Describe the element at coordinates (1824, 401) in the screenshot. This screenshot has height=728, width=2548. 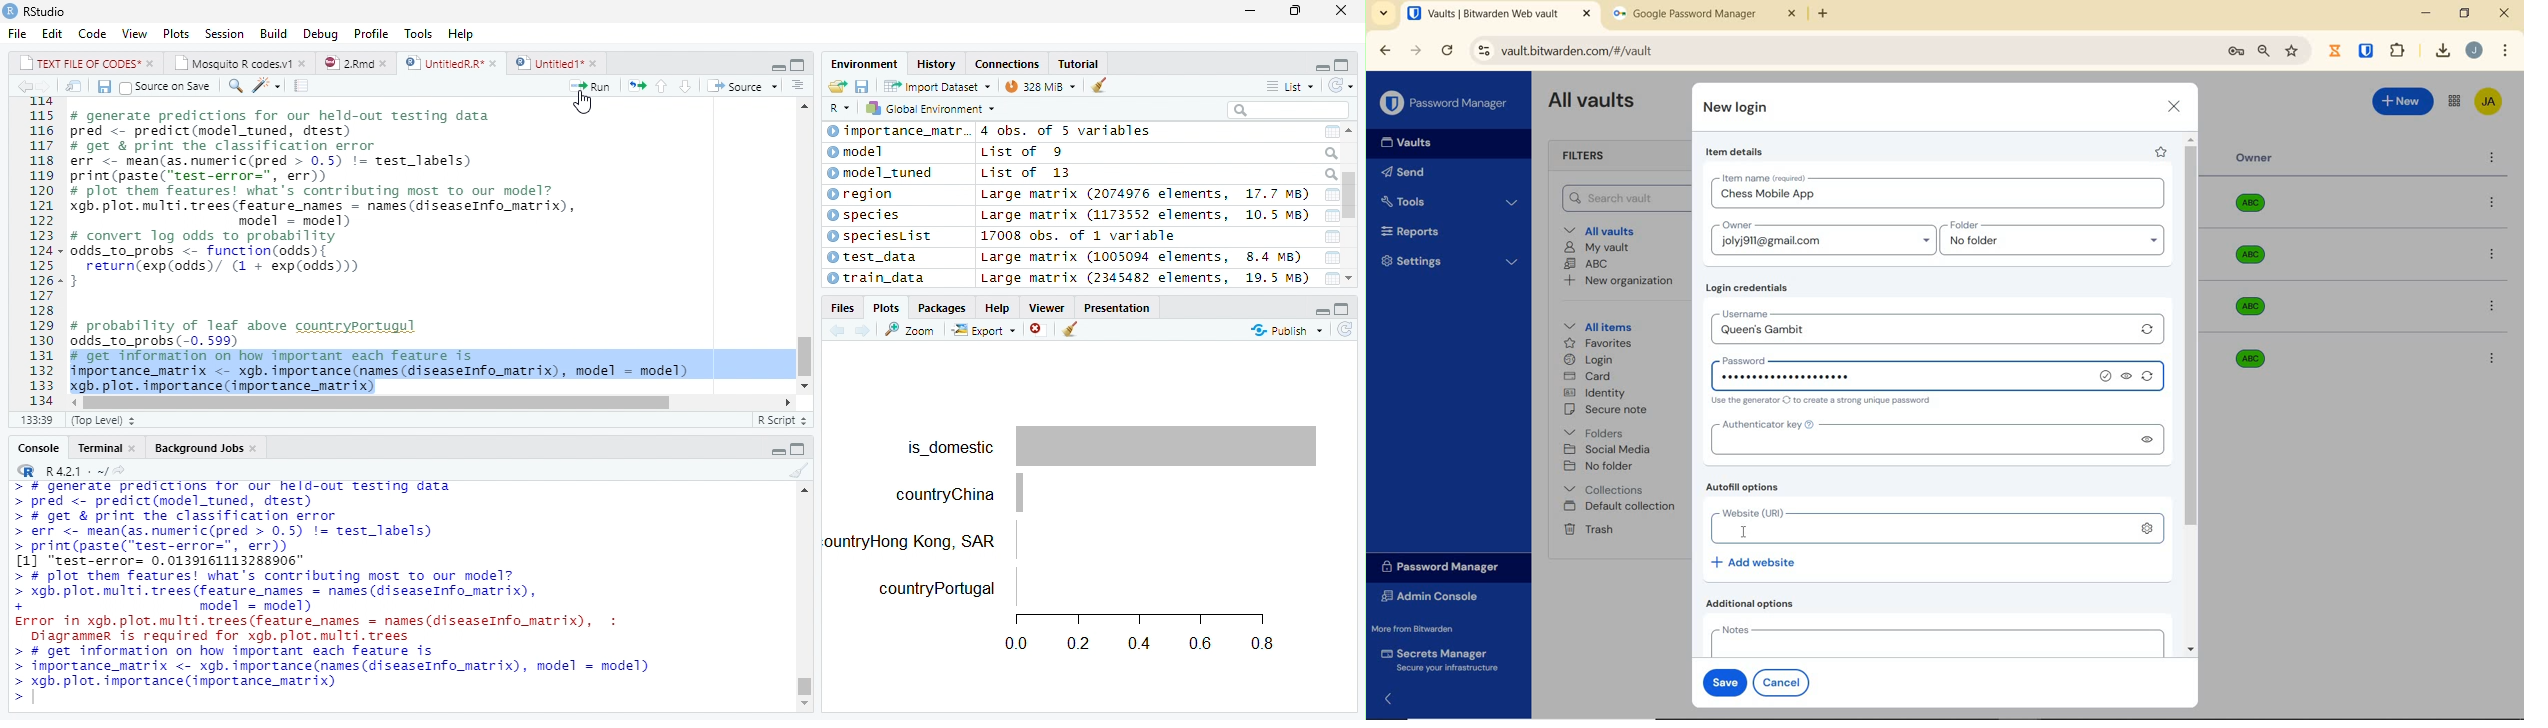
I see `Use the generator O to create a strong unique password` at that location.